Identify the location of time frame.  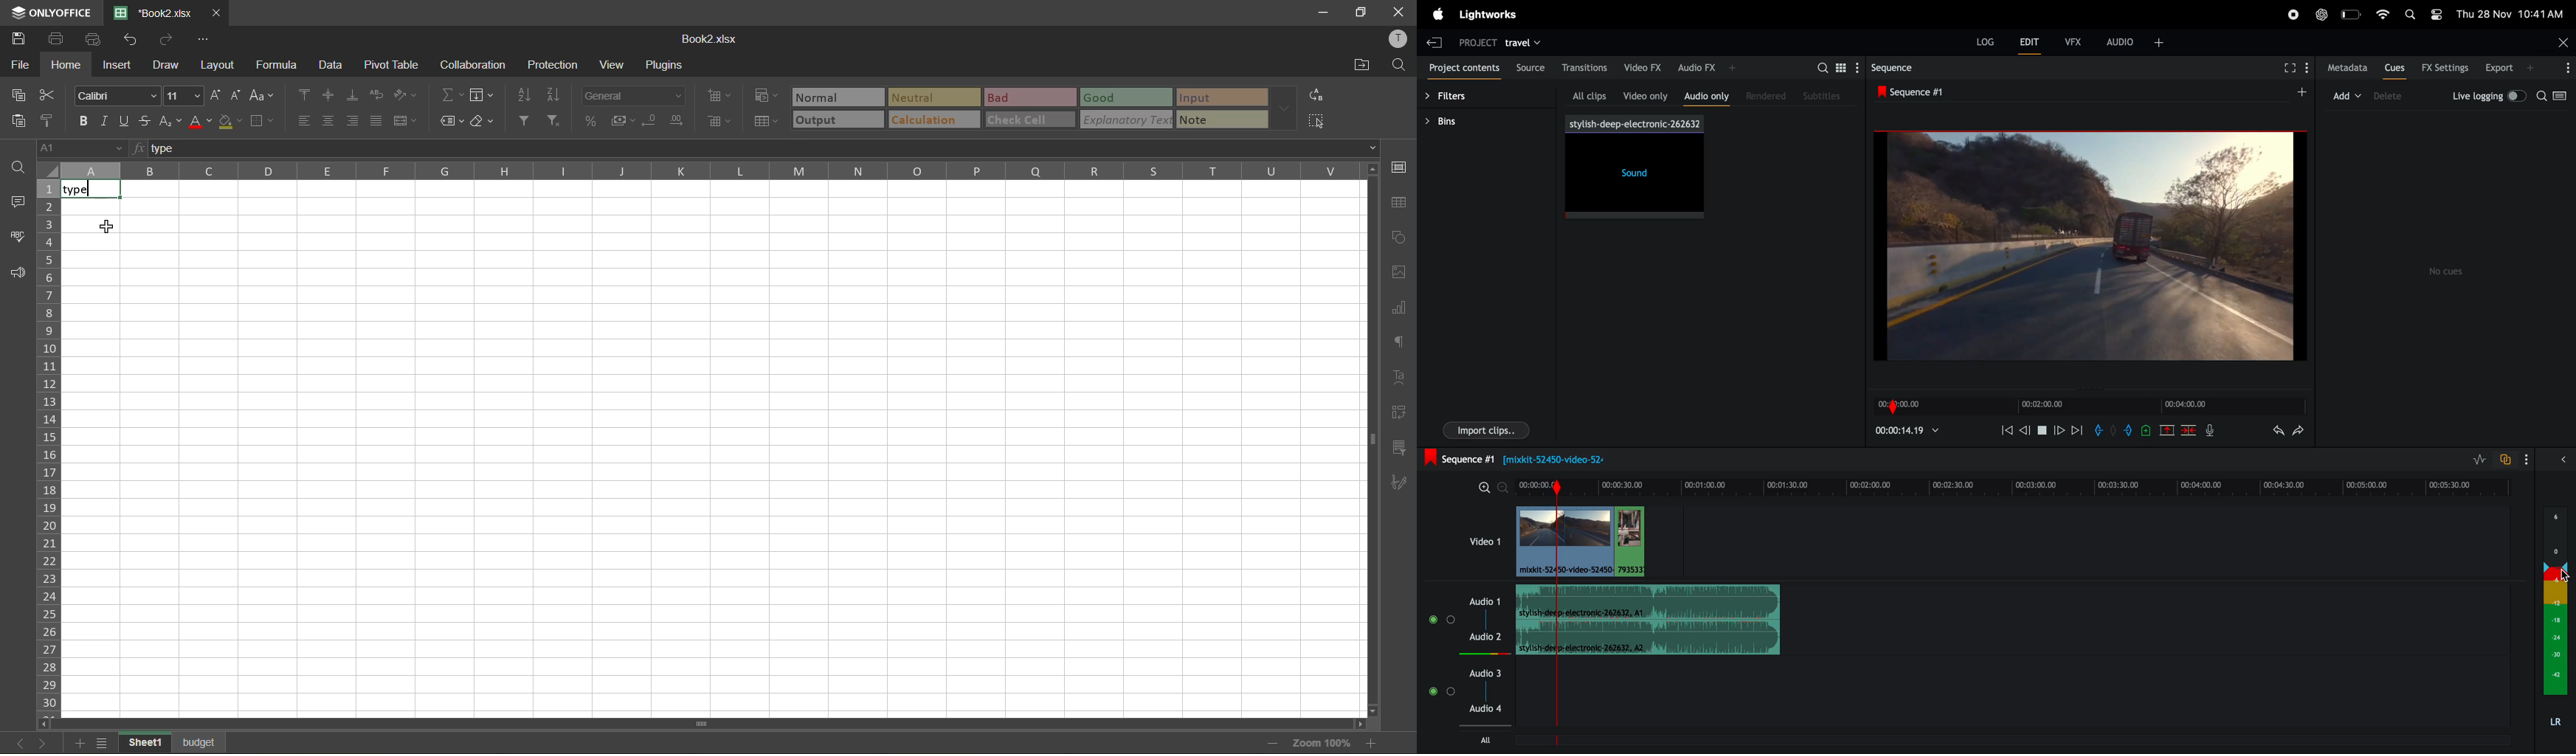
(2011, 487).